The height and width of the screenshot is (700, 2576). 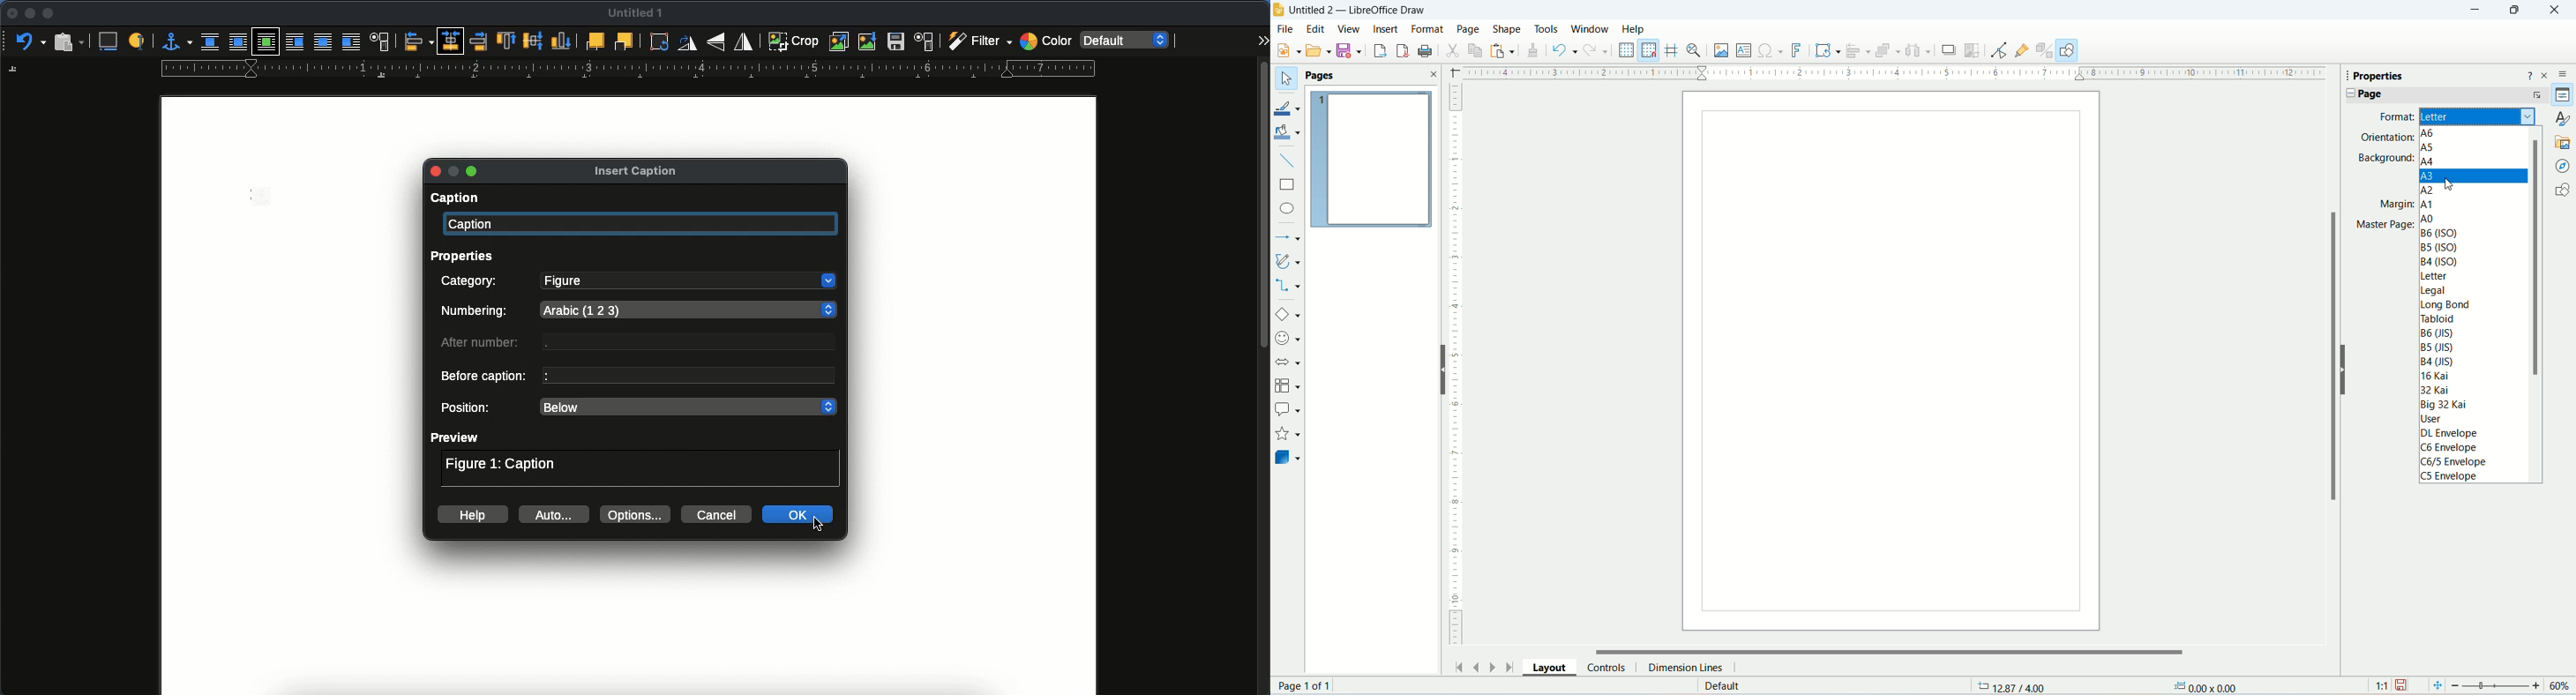 I want to click on page, so click(x=1892, y=364).